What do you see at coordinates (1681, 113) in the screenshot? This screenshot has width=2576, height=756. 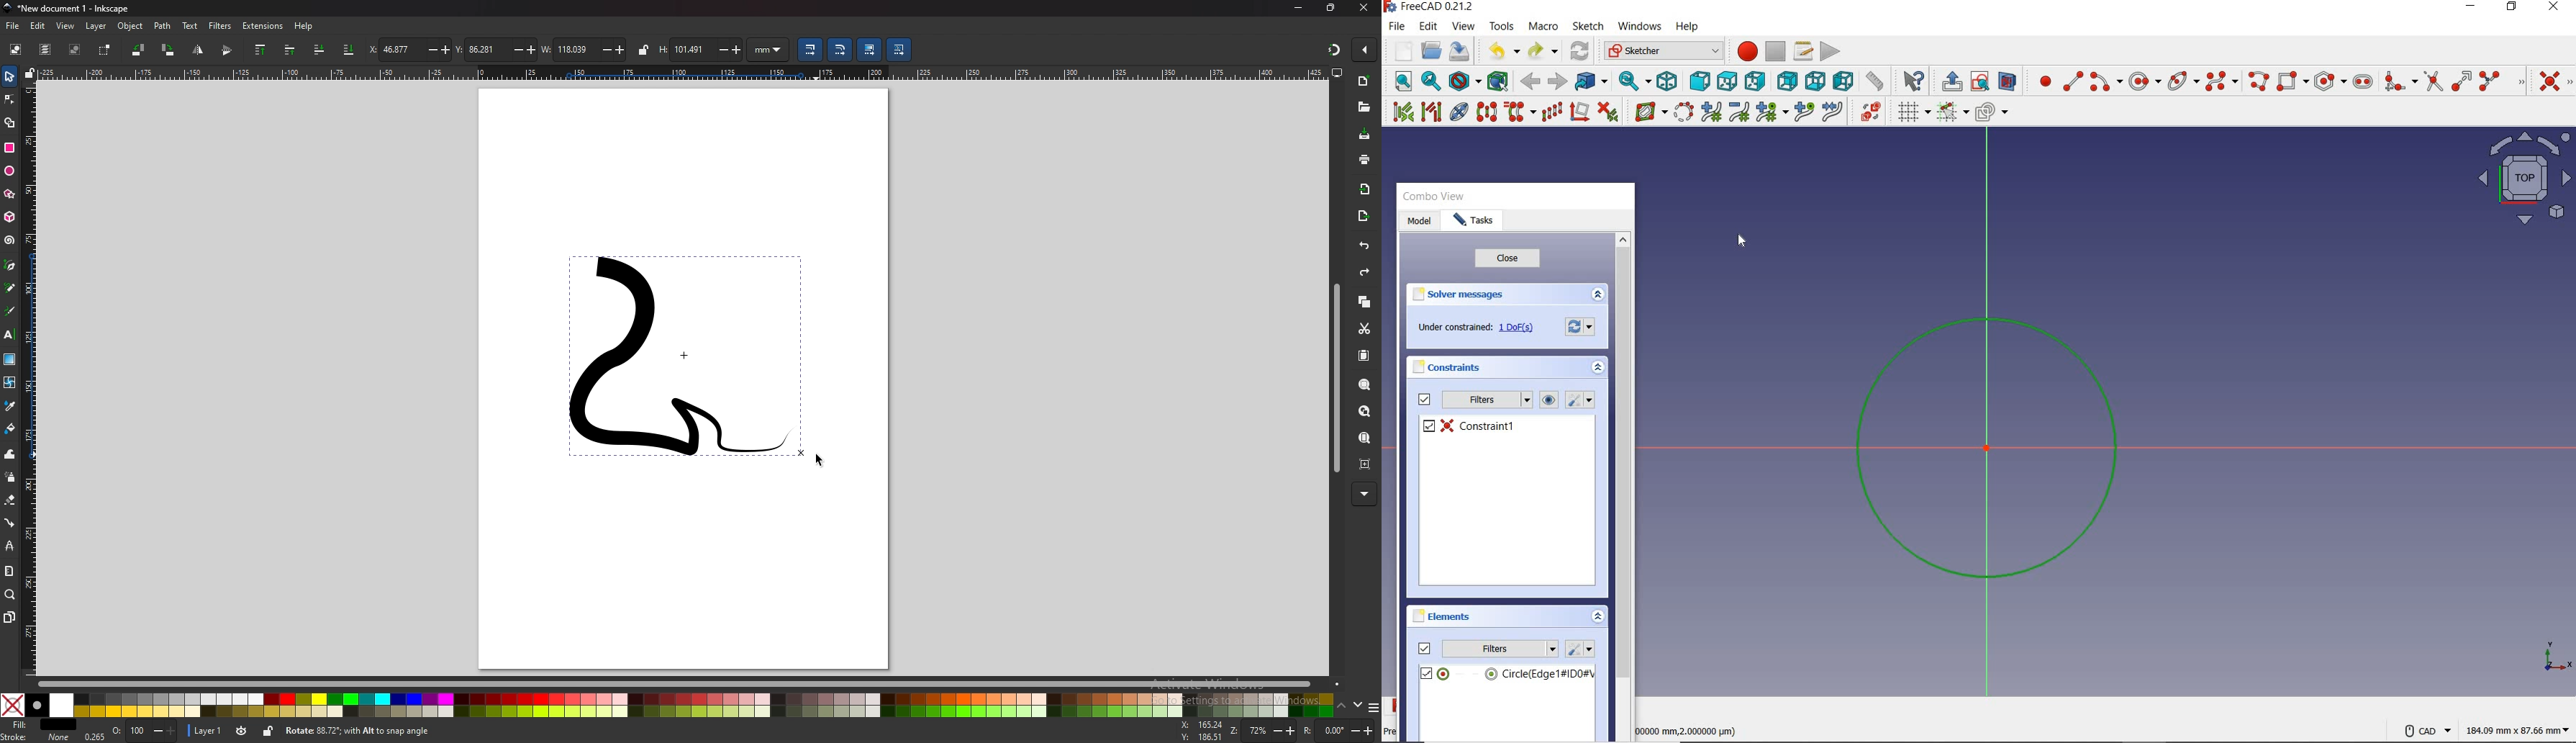 I see `convert geometry to B-spline` at bounding box center [1681, 113].